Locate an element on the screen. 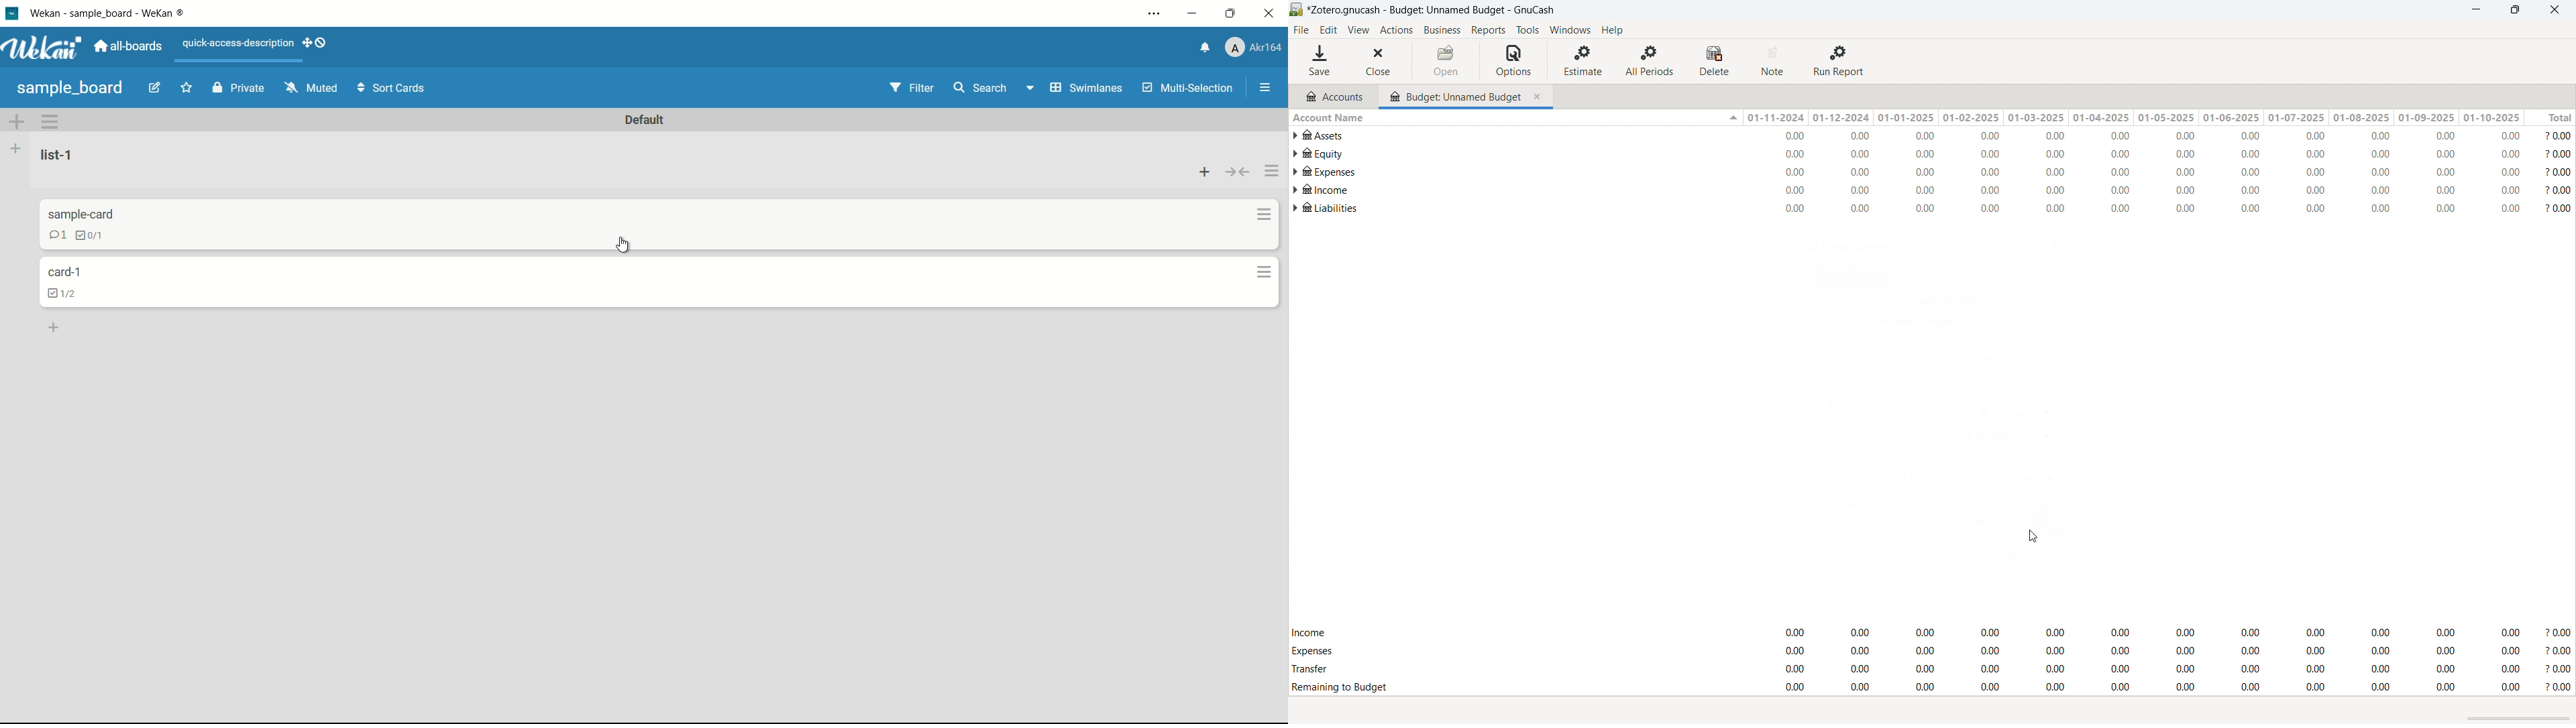 Image resolution: width=2576 pixels, height=728 pixels. filter is located at coordinates (912, 87).